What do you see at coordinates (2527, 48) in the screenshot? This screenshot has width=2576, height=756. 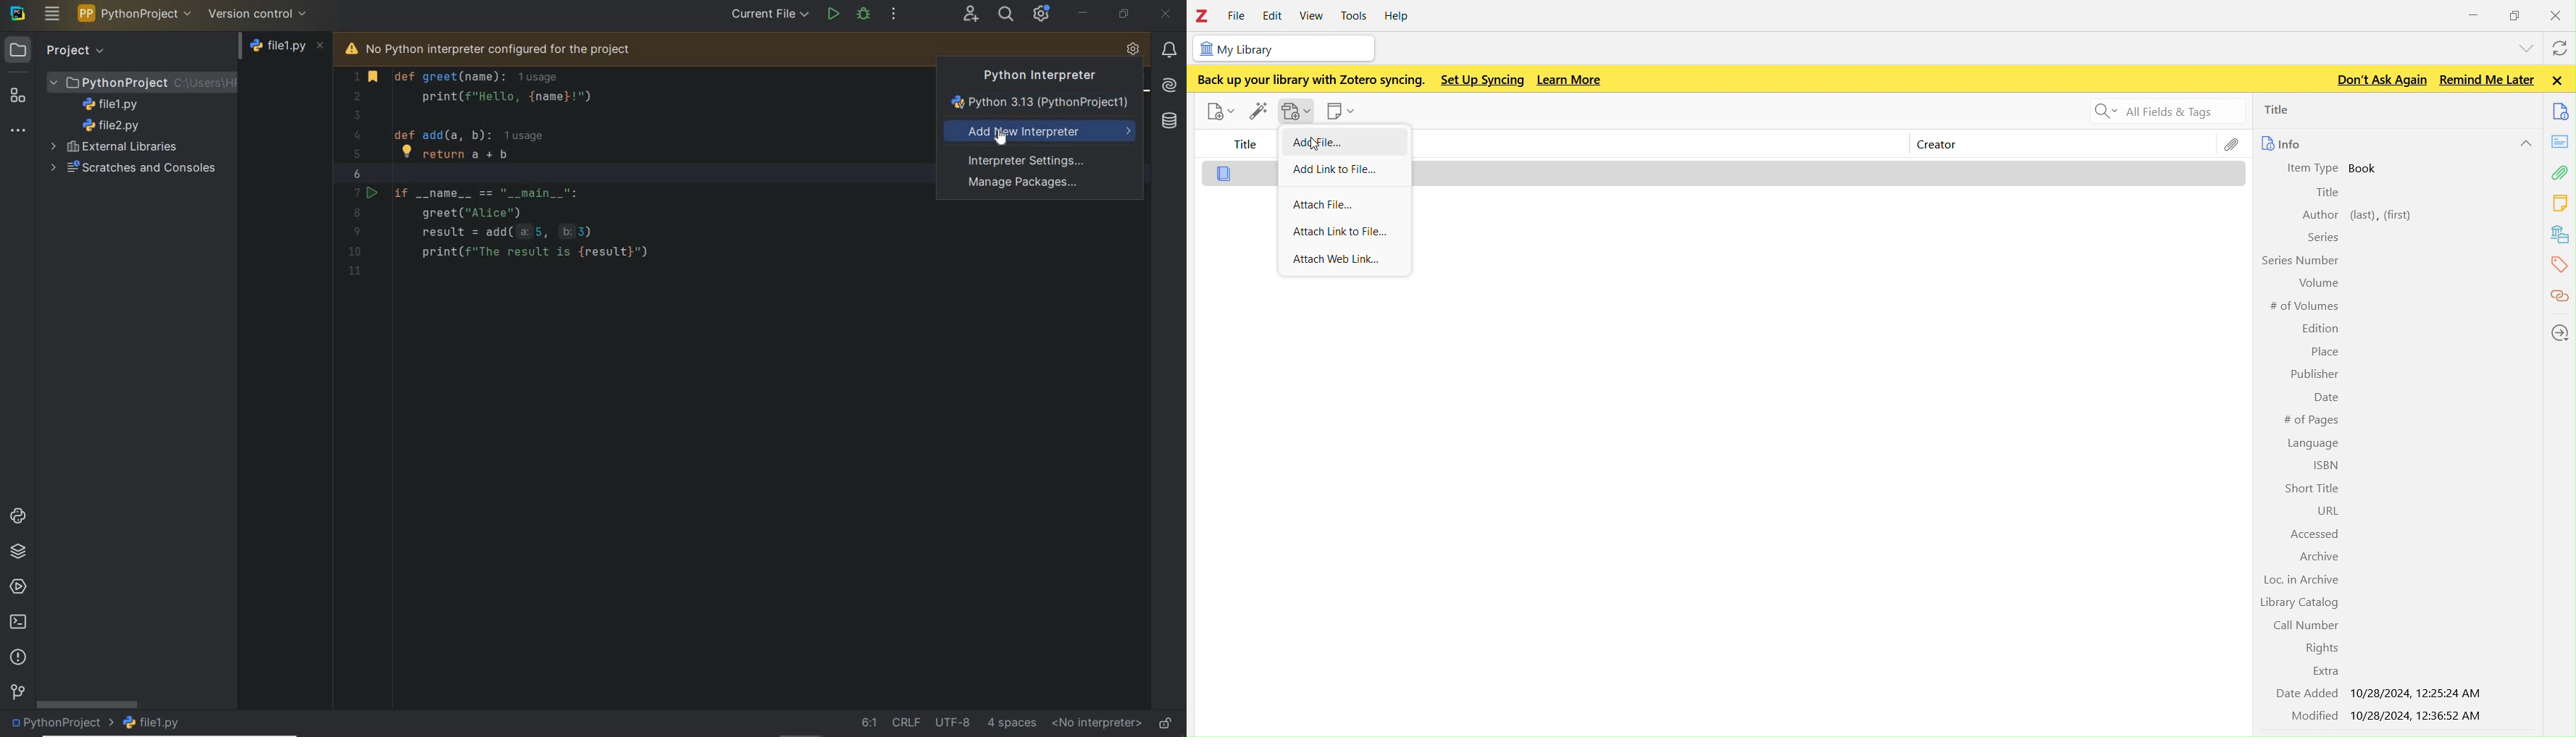 I see `list all tabs` at bounding box center [2527, 48].